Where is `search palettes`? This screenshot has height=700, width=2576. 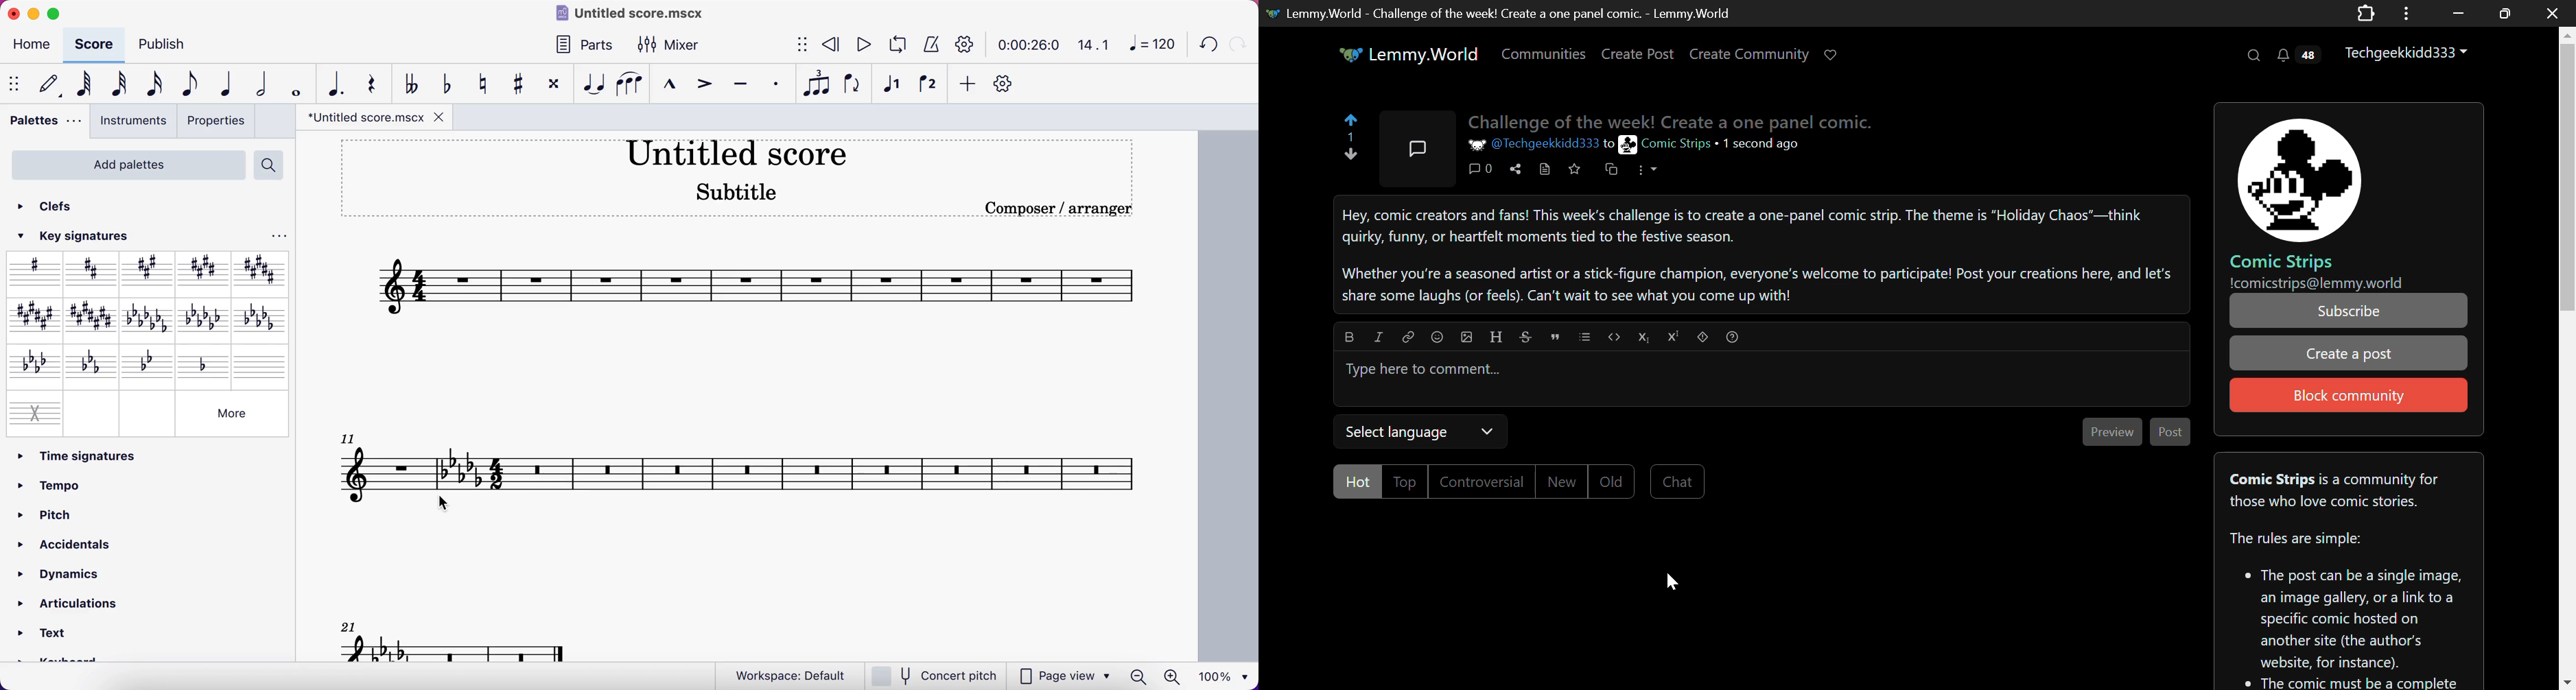 search palettes is located at coordinates (270, 165).